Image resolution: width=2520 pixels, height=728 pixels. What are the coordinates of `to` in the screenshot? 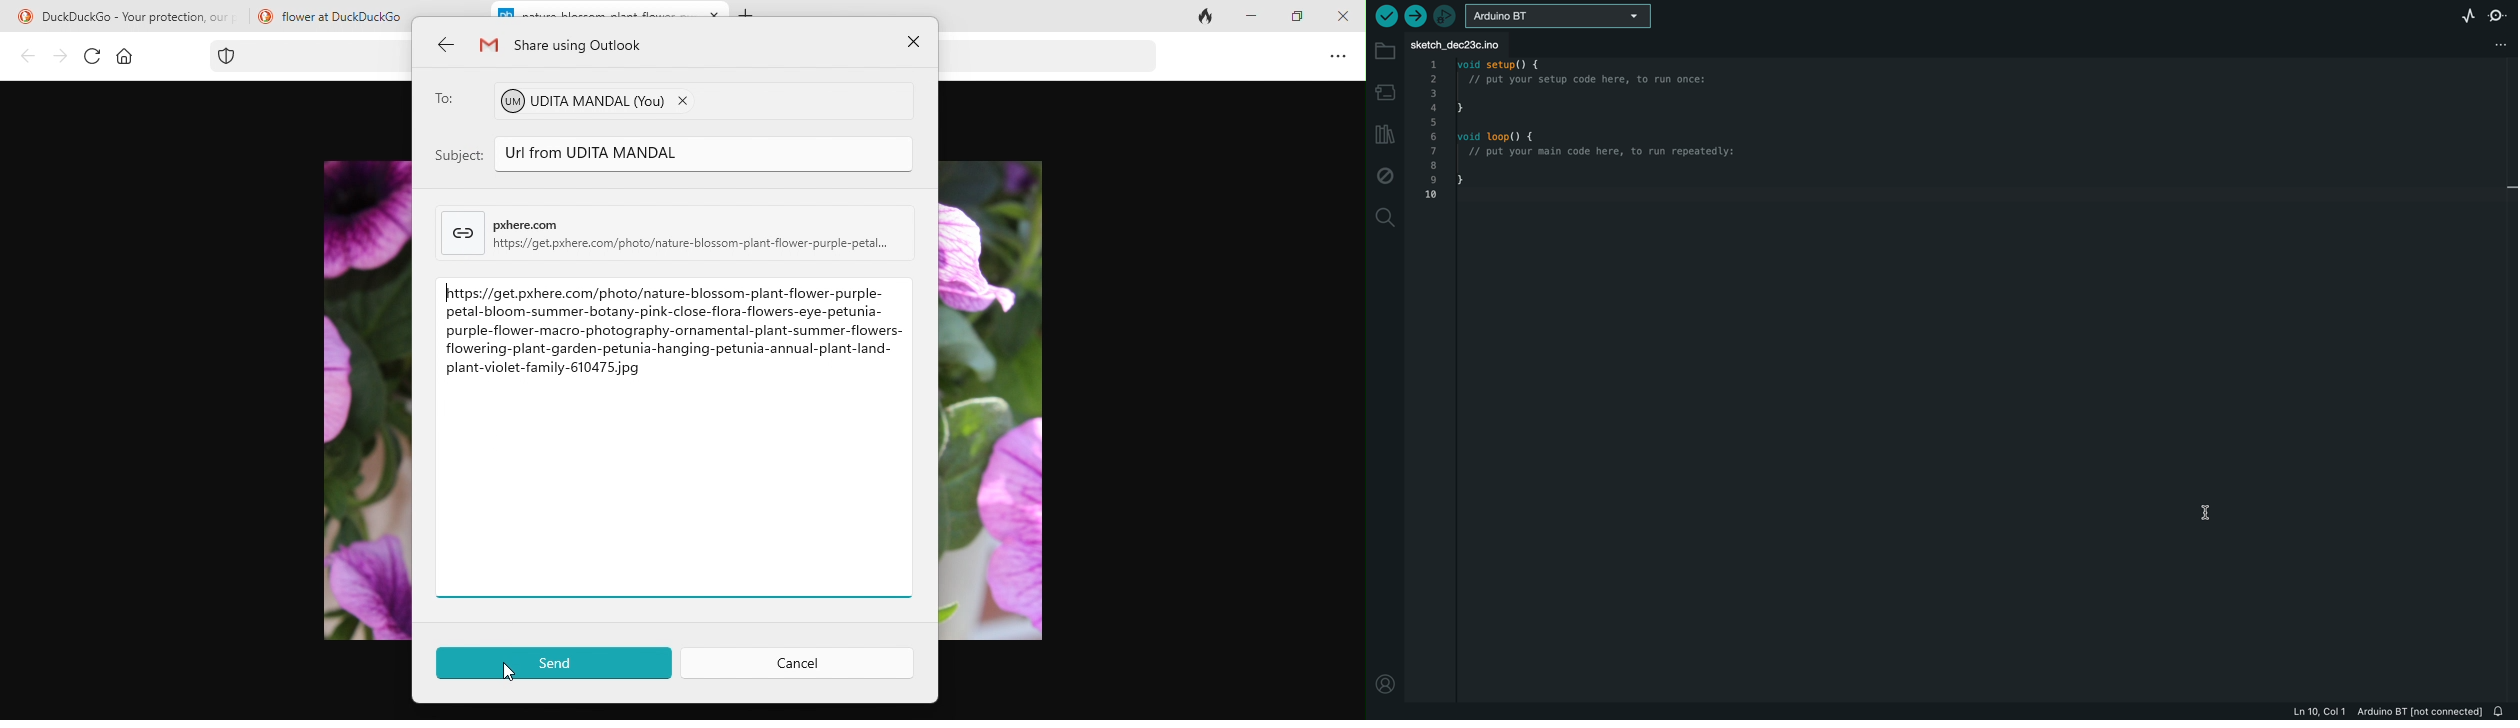 It's located at (454, 103).